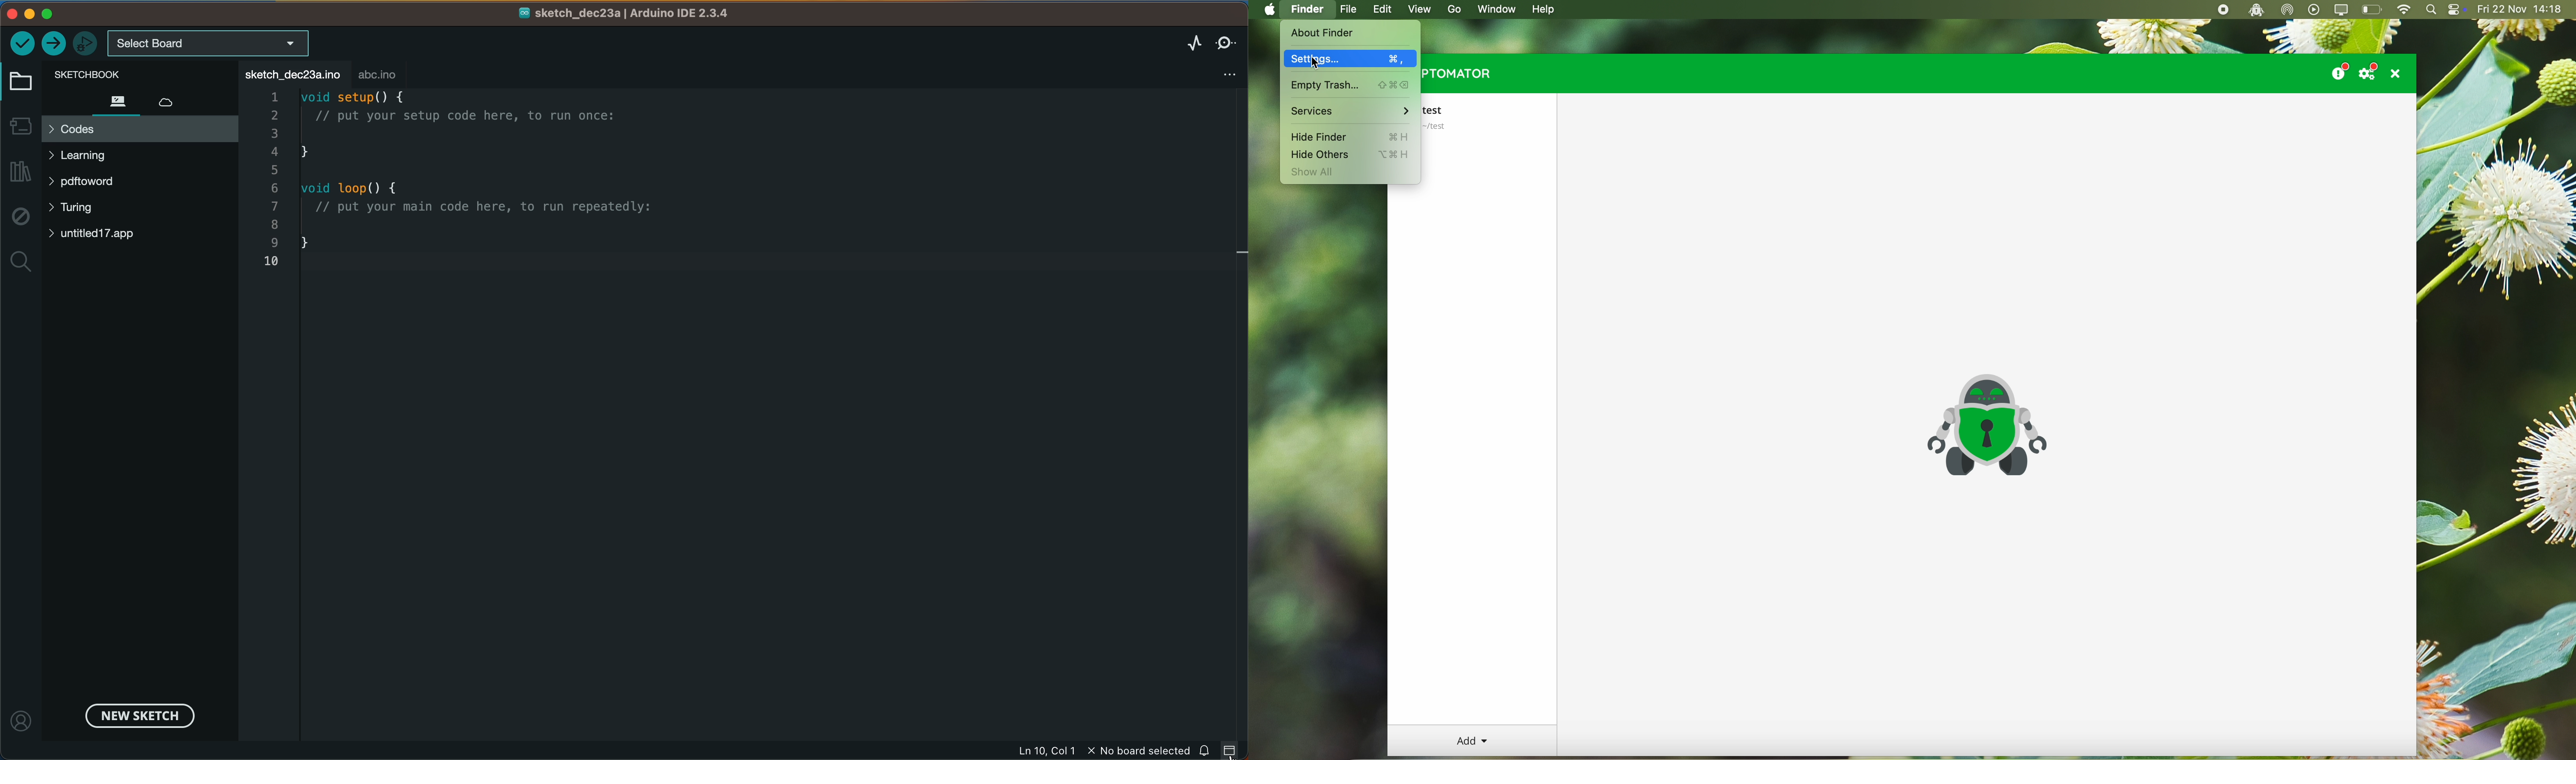 Image resolution: width=2576 pixels, height=784 pixels. Describe the element at coordinates (2373, 10) in the screenshot. I see `battery` at that location.